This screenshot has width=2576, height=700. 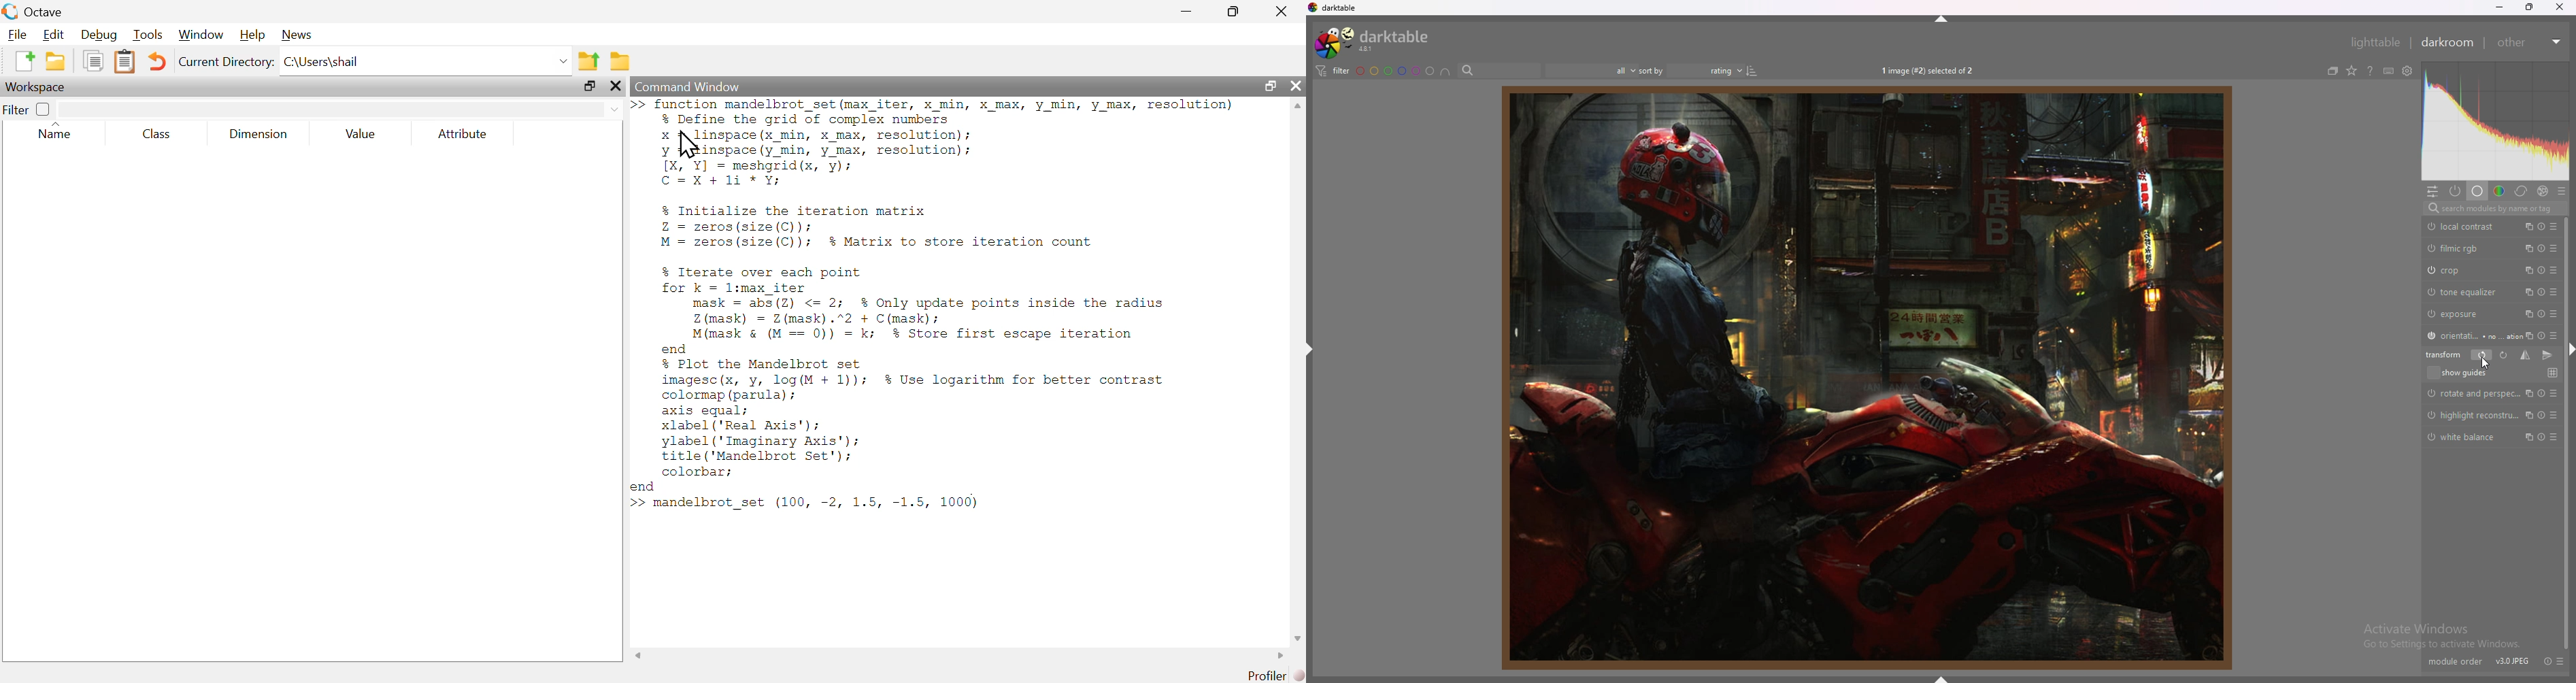 I want to click on effect, so click(x=2544, y=191).